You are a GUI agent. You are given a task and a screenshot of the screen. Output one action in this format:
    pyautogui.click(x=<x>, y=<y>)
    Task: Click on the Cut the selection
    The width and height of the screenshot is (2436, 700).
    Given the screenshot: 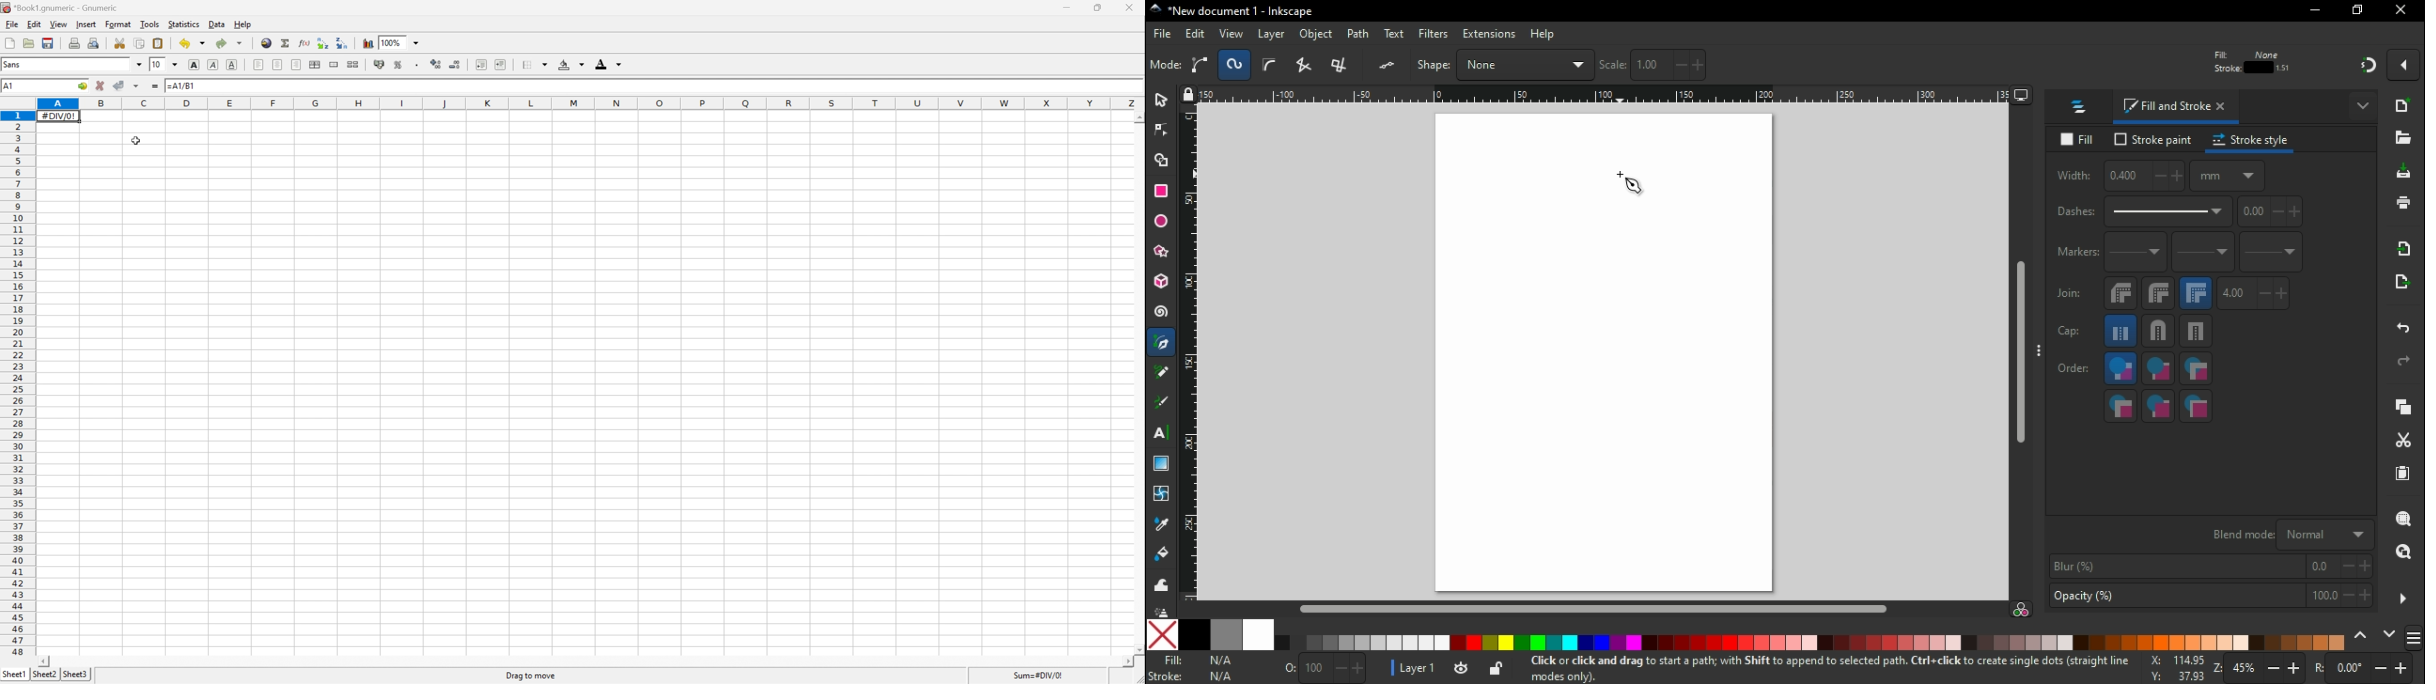 What is the action you would take?
    pyautogui.click(x=120, y=43)
    